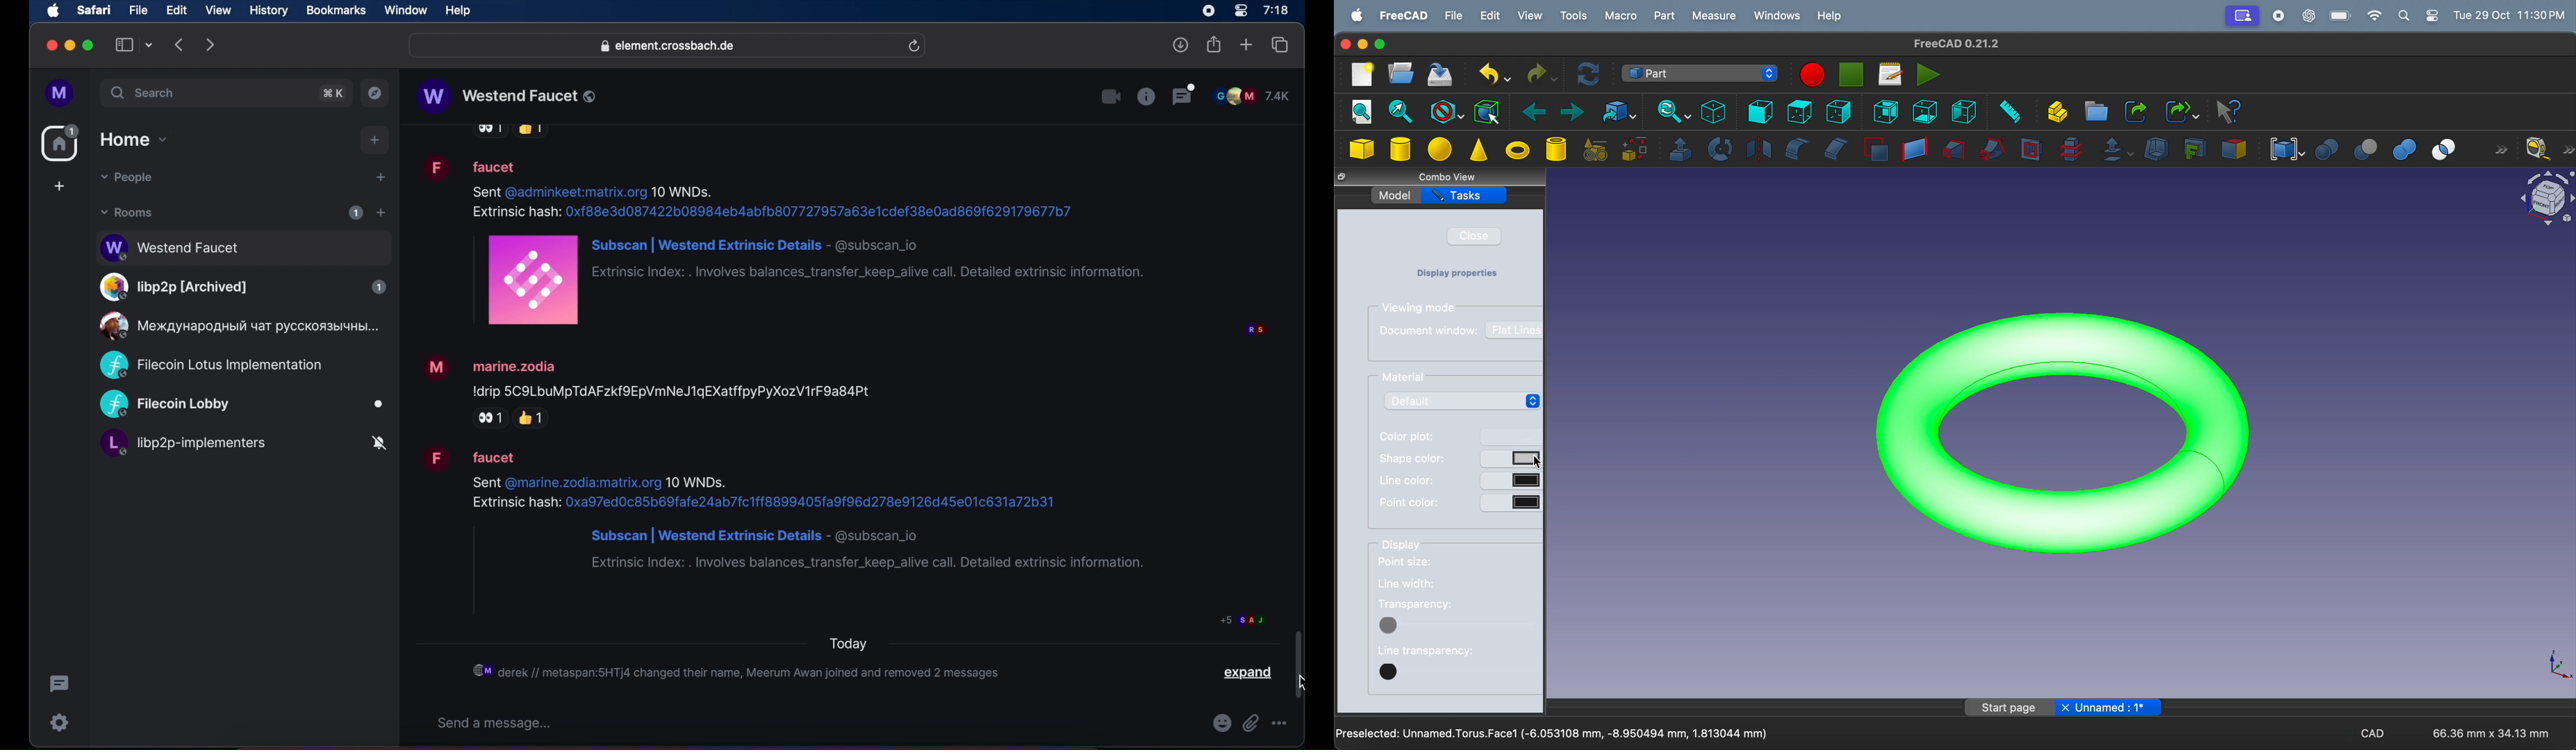  Describe the element at coordinates (458, 11) in the screenshot. I see `help` at that location.